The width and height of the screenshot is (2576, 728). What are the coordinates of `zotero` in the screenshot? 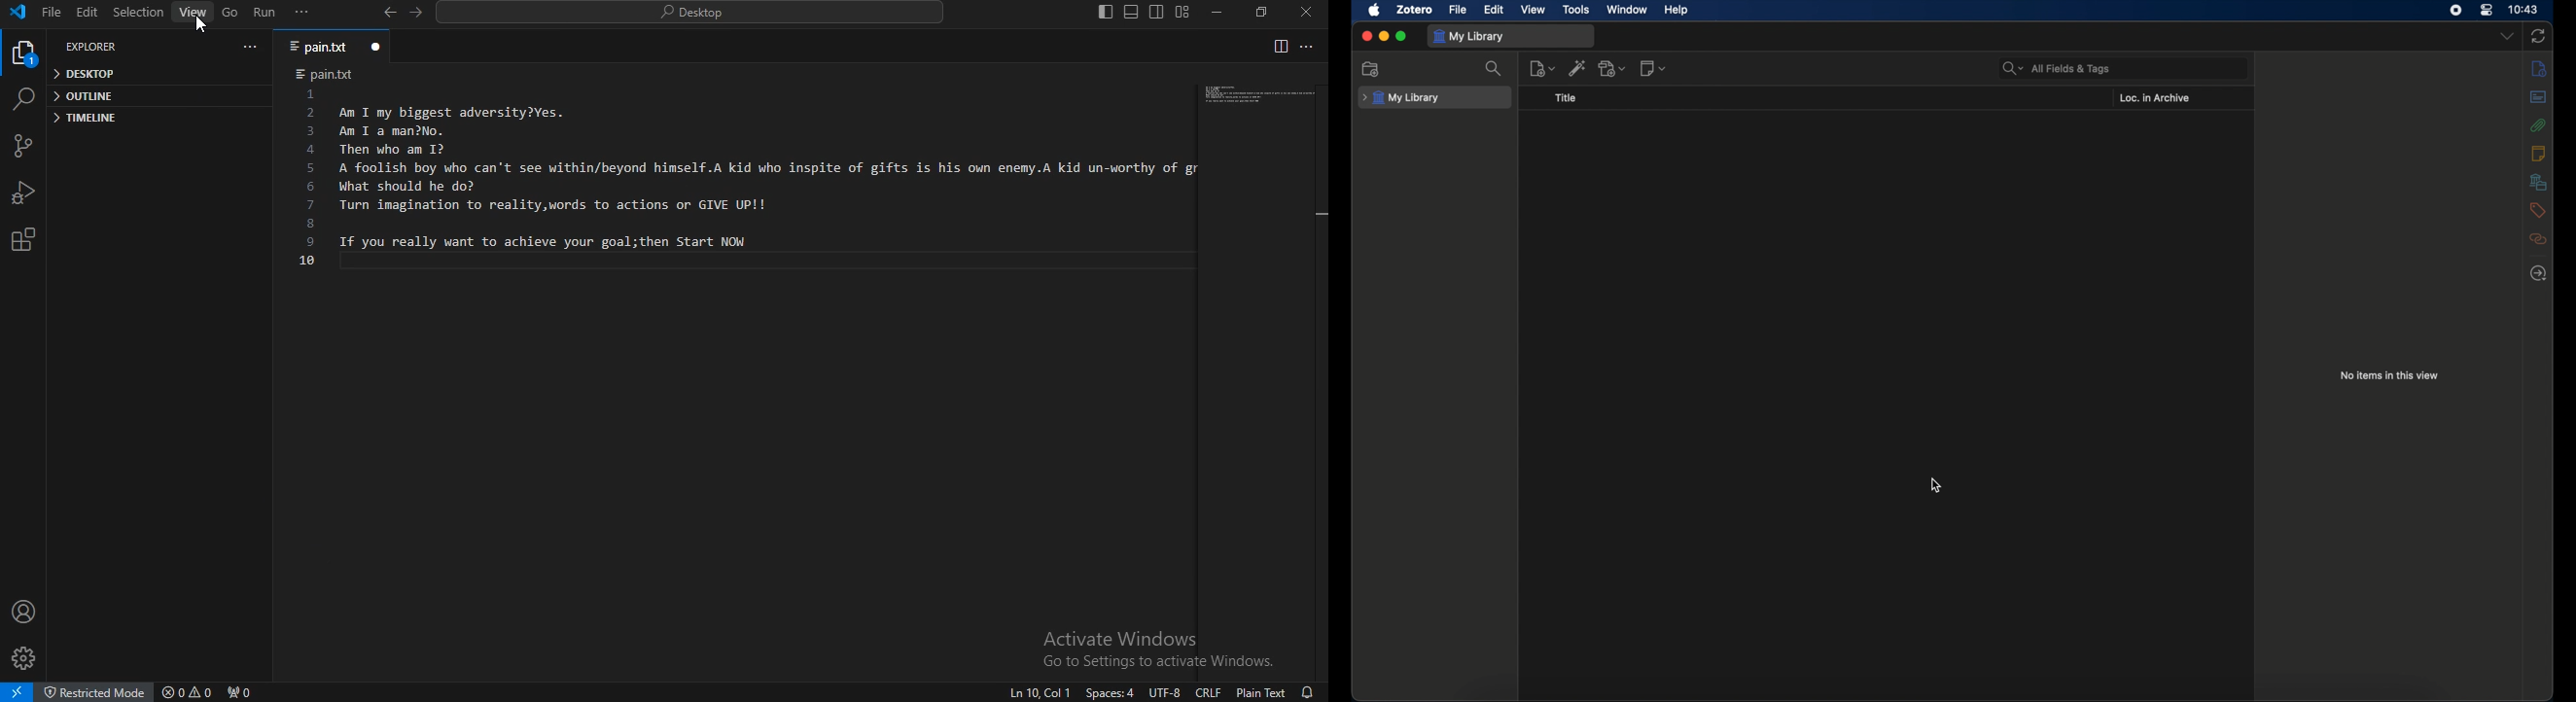 It's located at (1415, 10).